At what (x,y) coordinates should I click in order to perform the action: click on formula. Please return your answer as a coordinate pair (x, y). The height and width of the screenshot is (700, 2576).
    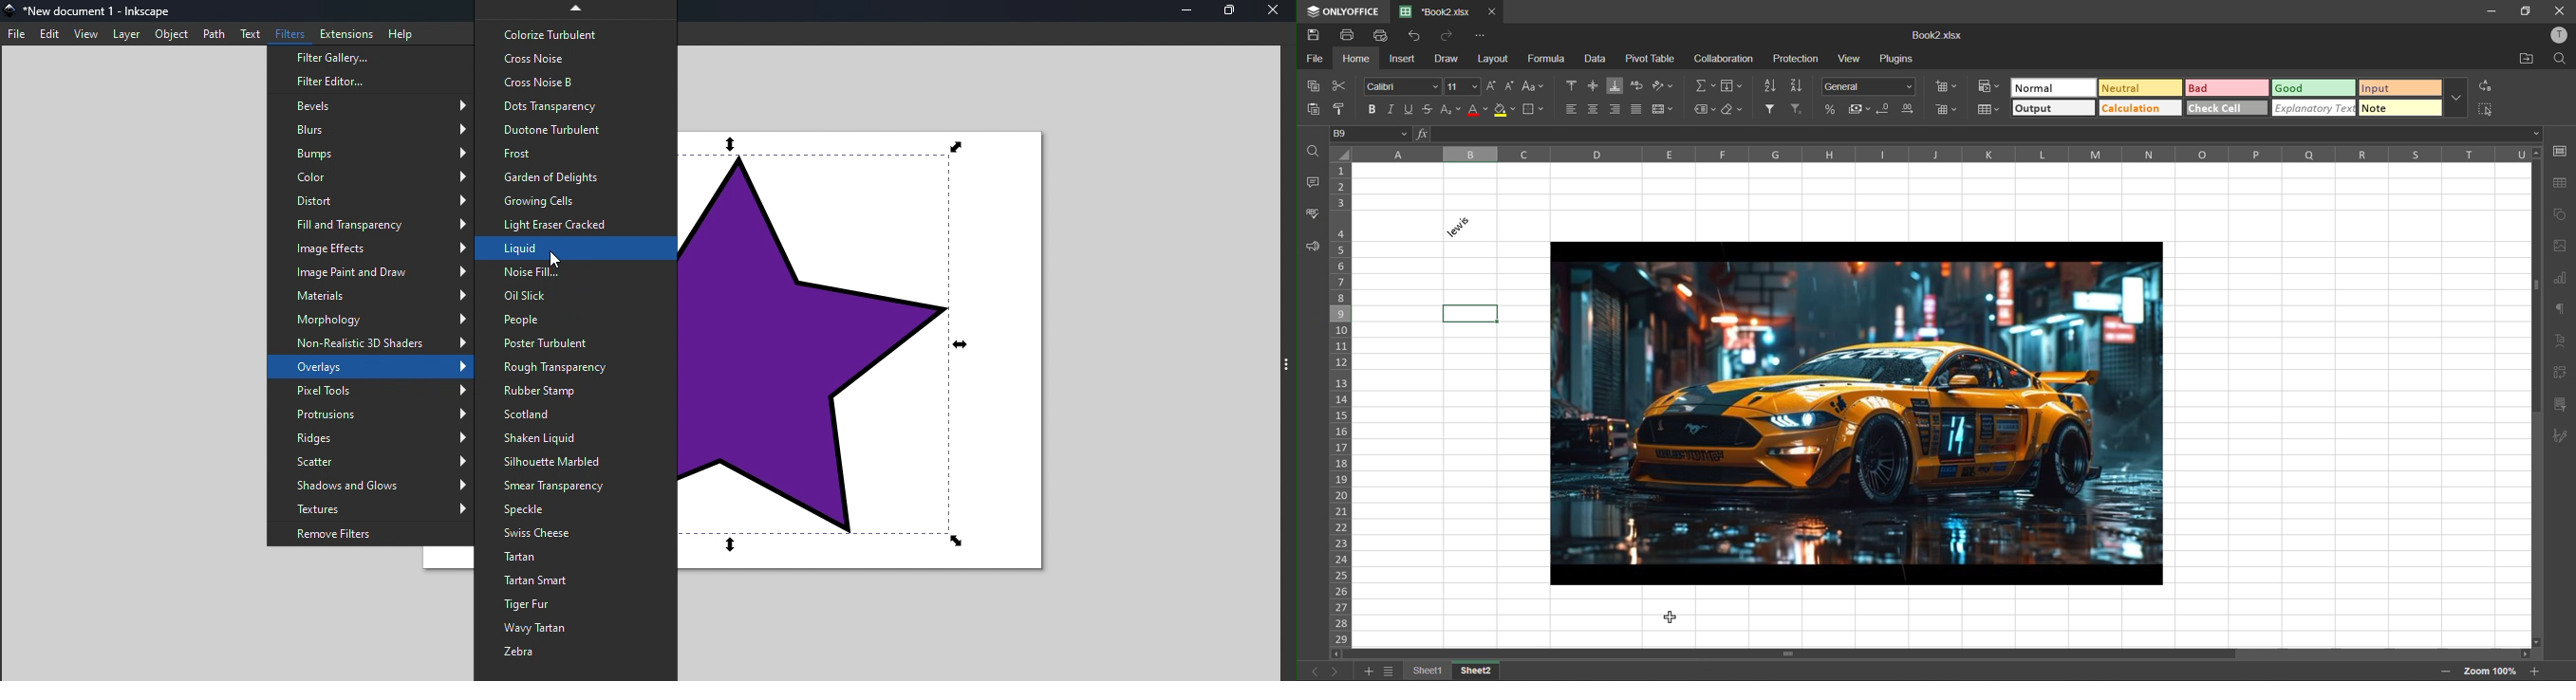
    Looking at the image, I should click on (1548, 59).